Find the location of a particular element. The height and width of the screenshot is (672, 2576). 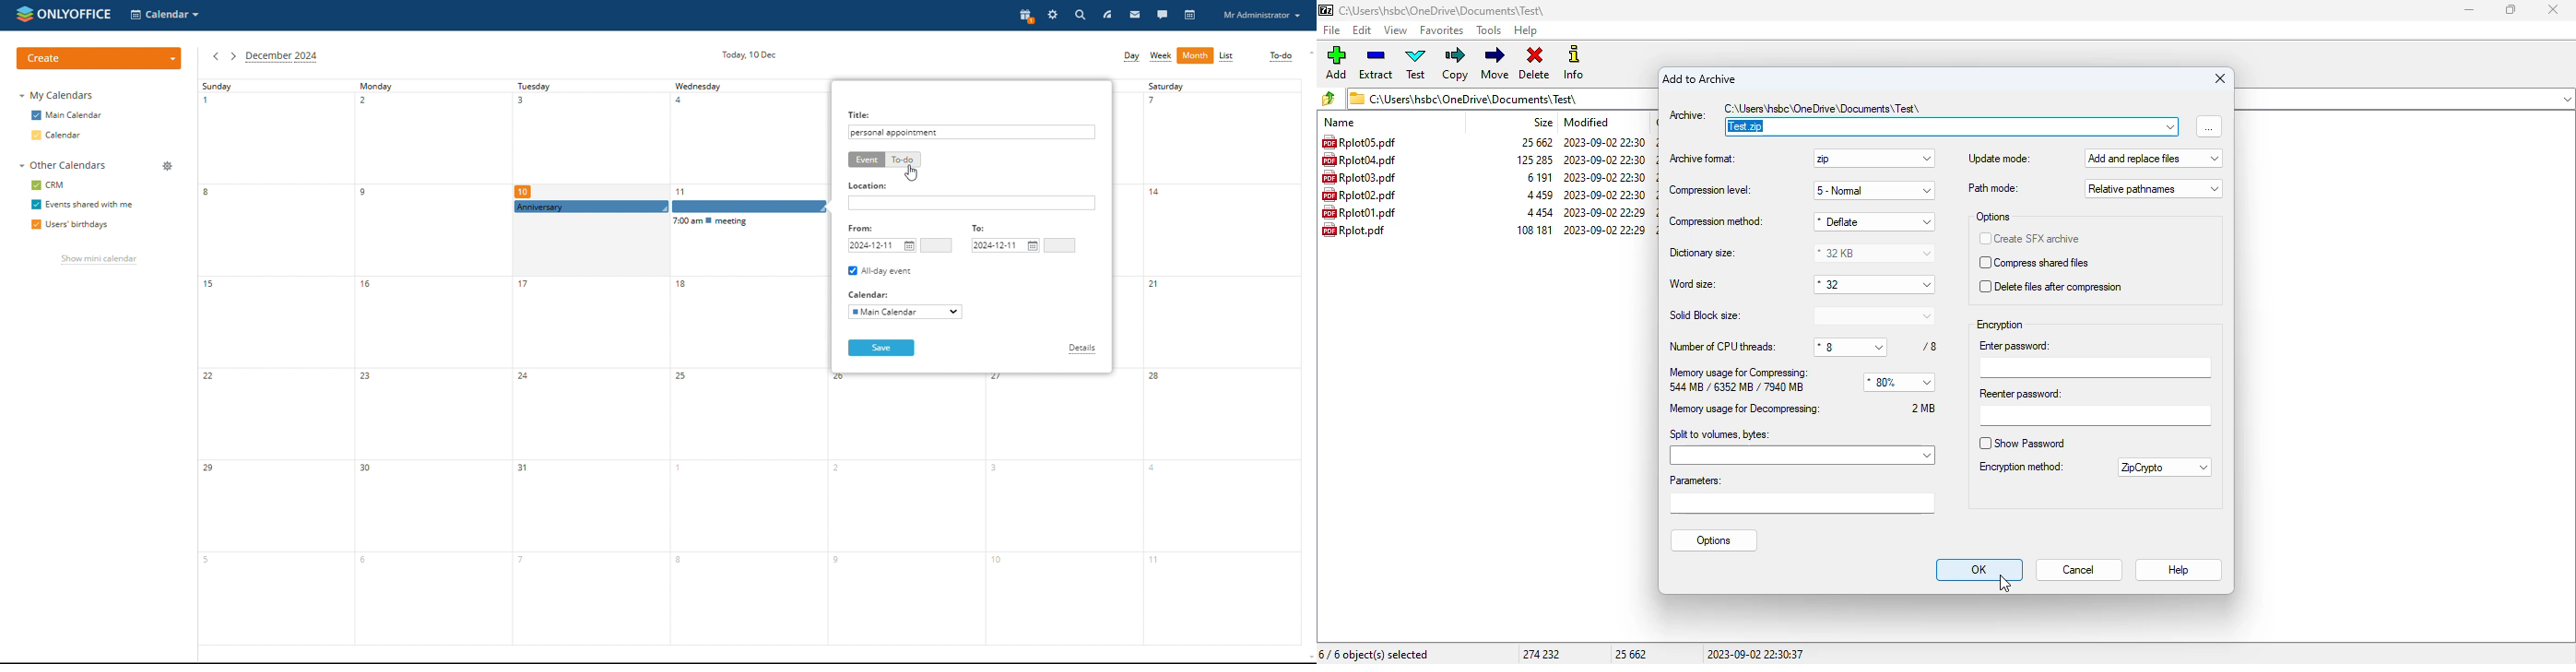

544 MB / 6352 MB/ 7940 MB is located at coordinates (1736, 387).